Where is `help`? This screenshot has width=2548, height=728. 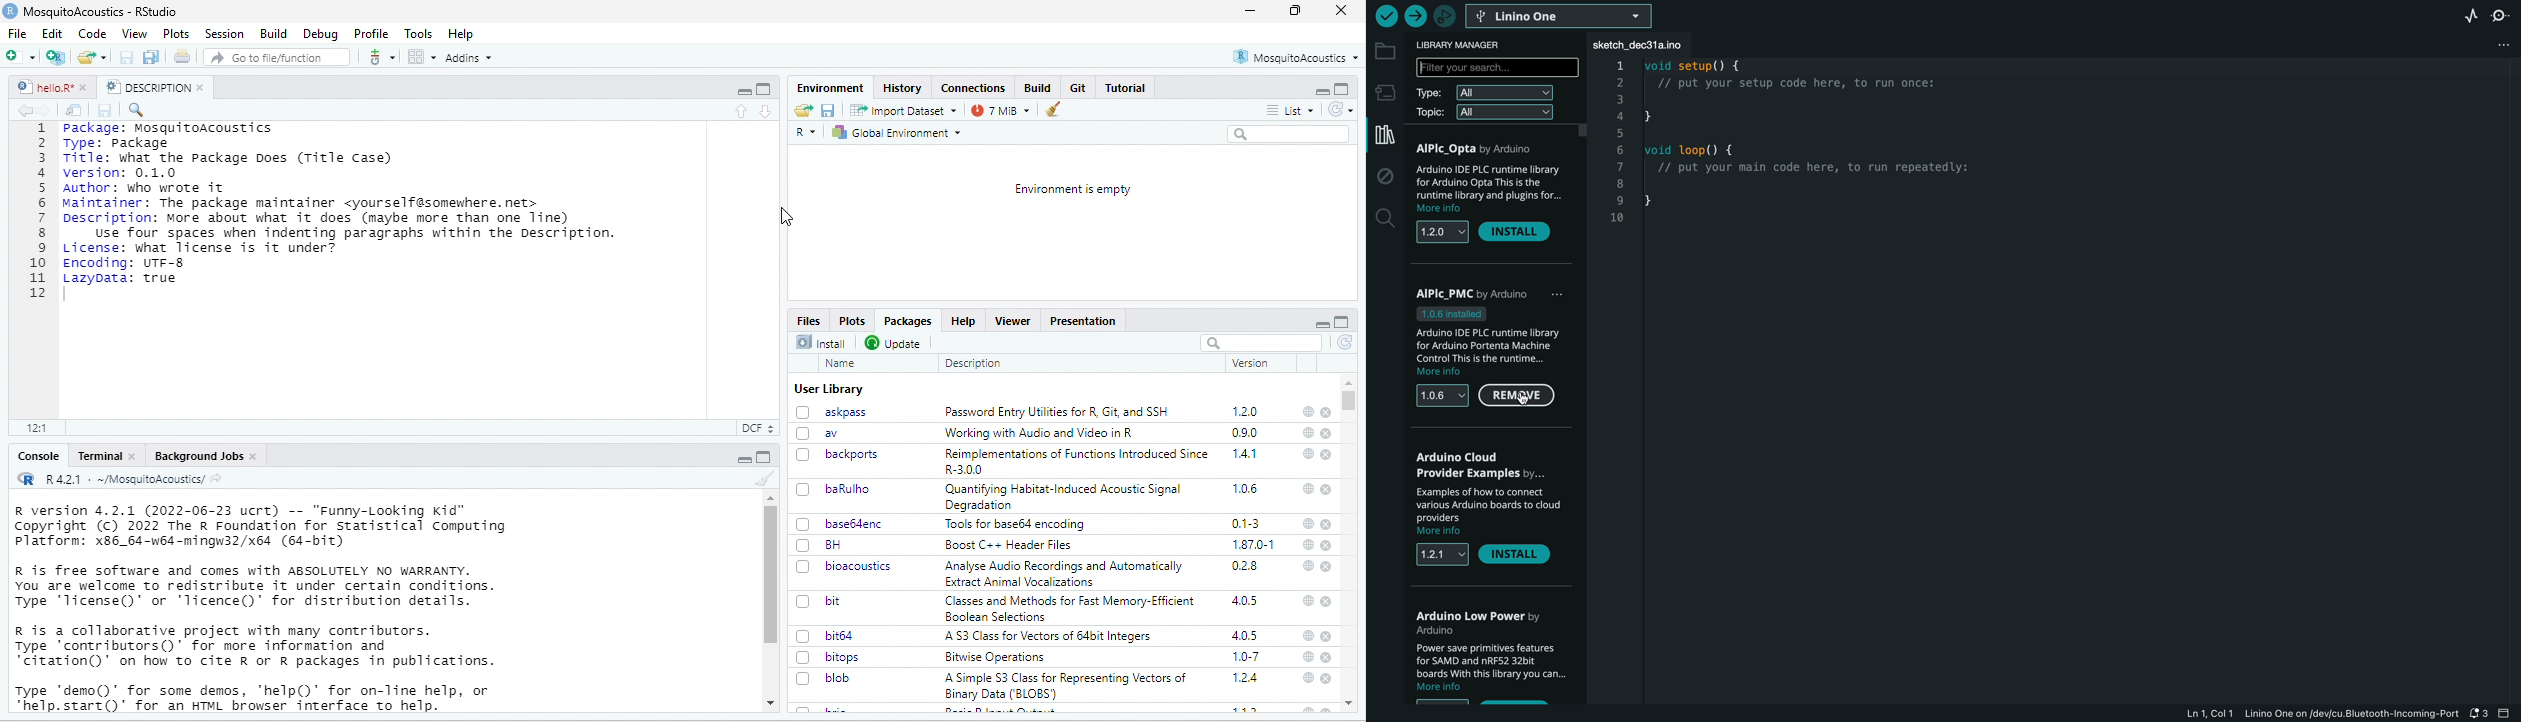
help is located at coordinates (1308, 565).